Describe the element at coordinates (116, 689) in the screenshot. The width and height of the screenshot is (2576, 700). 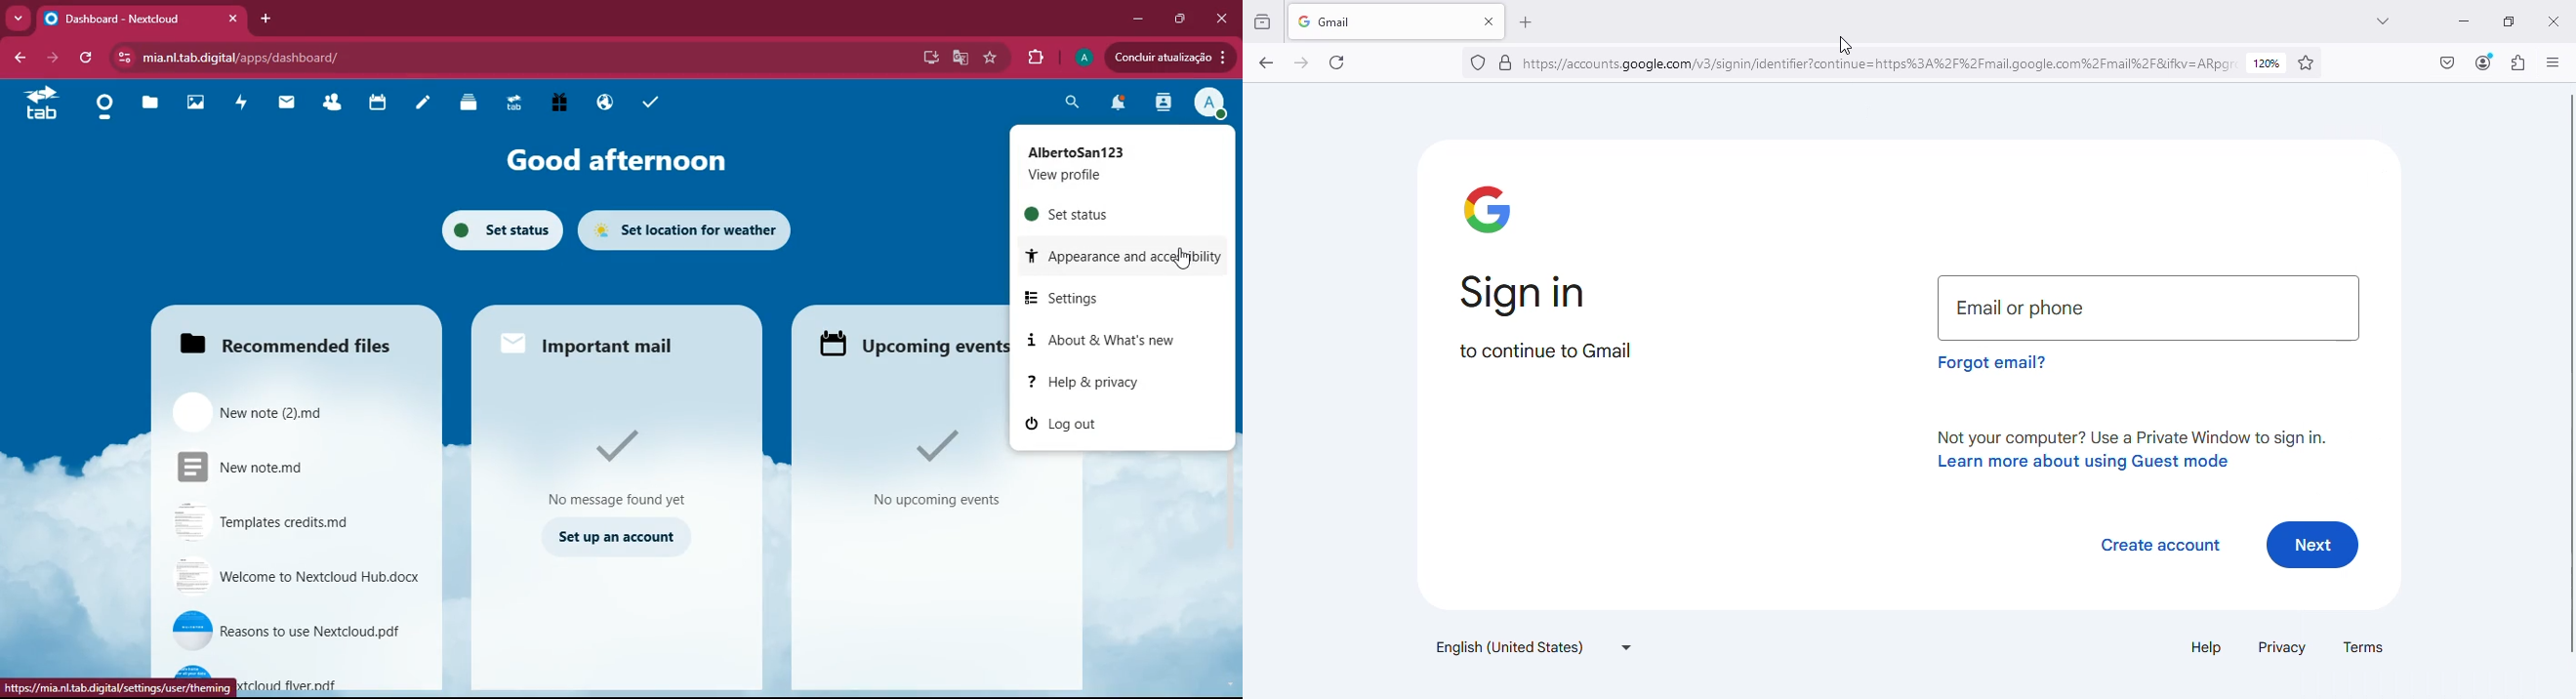
I see `https://mia.nl.tab.digital/settings/user/theming` at that location.